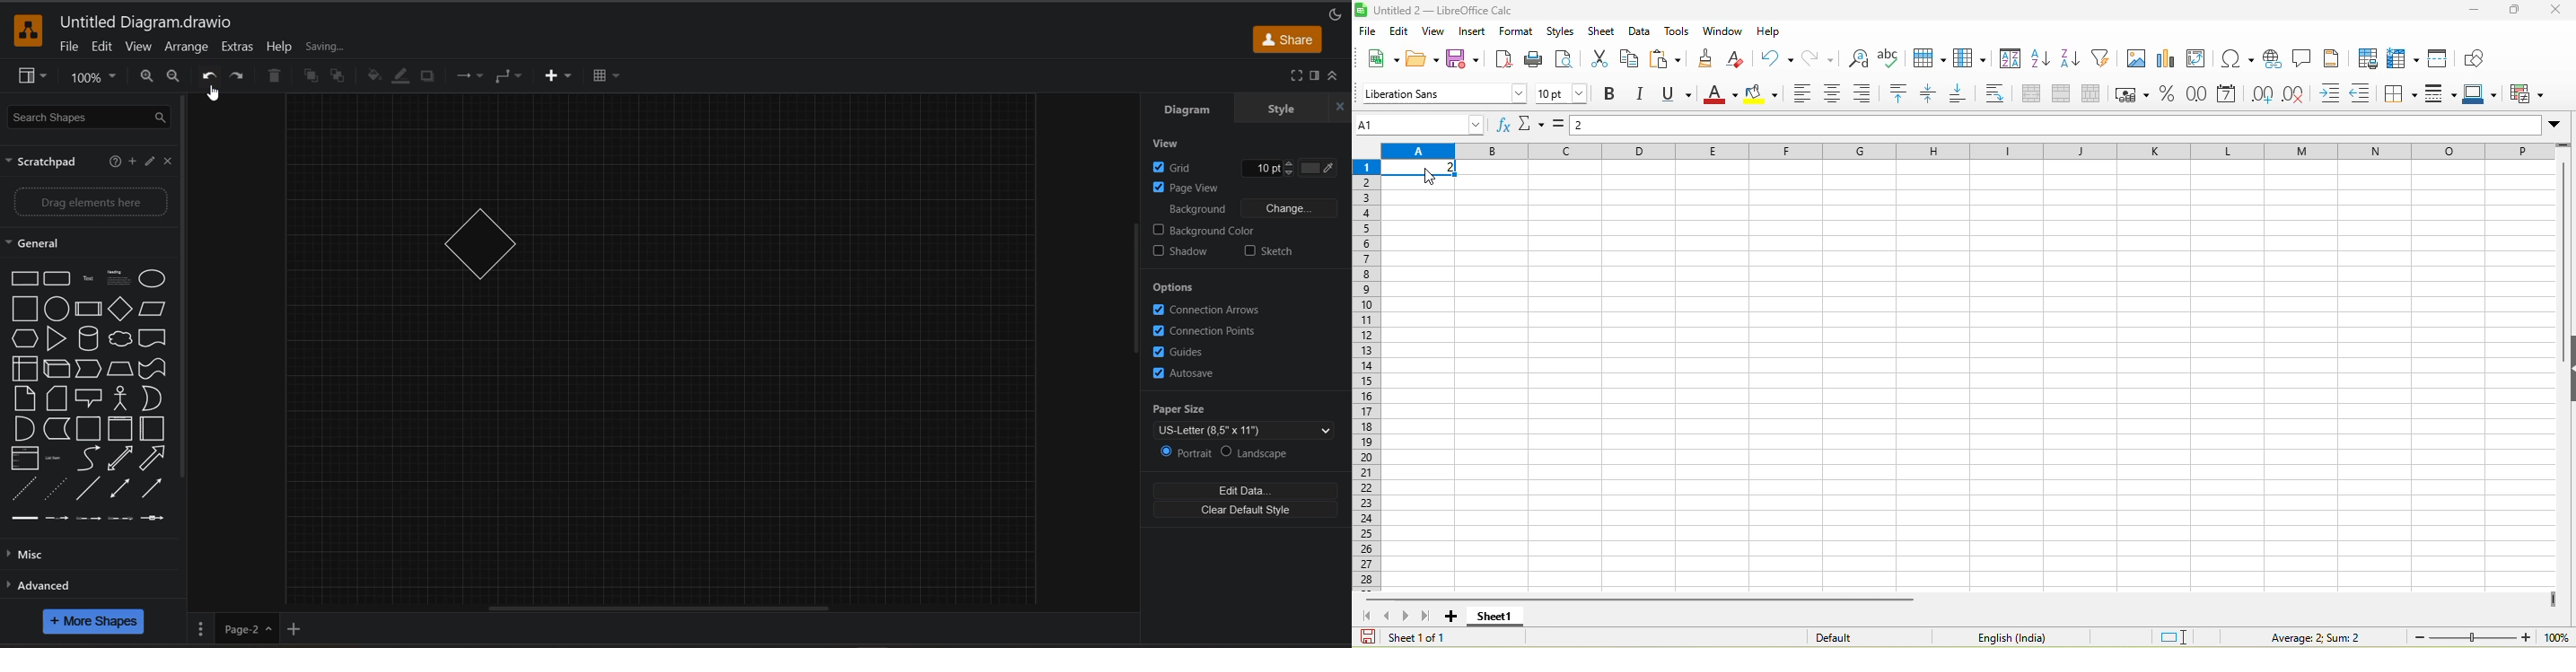 The image size is (2576, 672). I want to click on font size, so click(1562, 93).